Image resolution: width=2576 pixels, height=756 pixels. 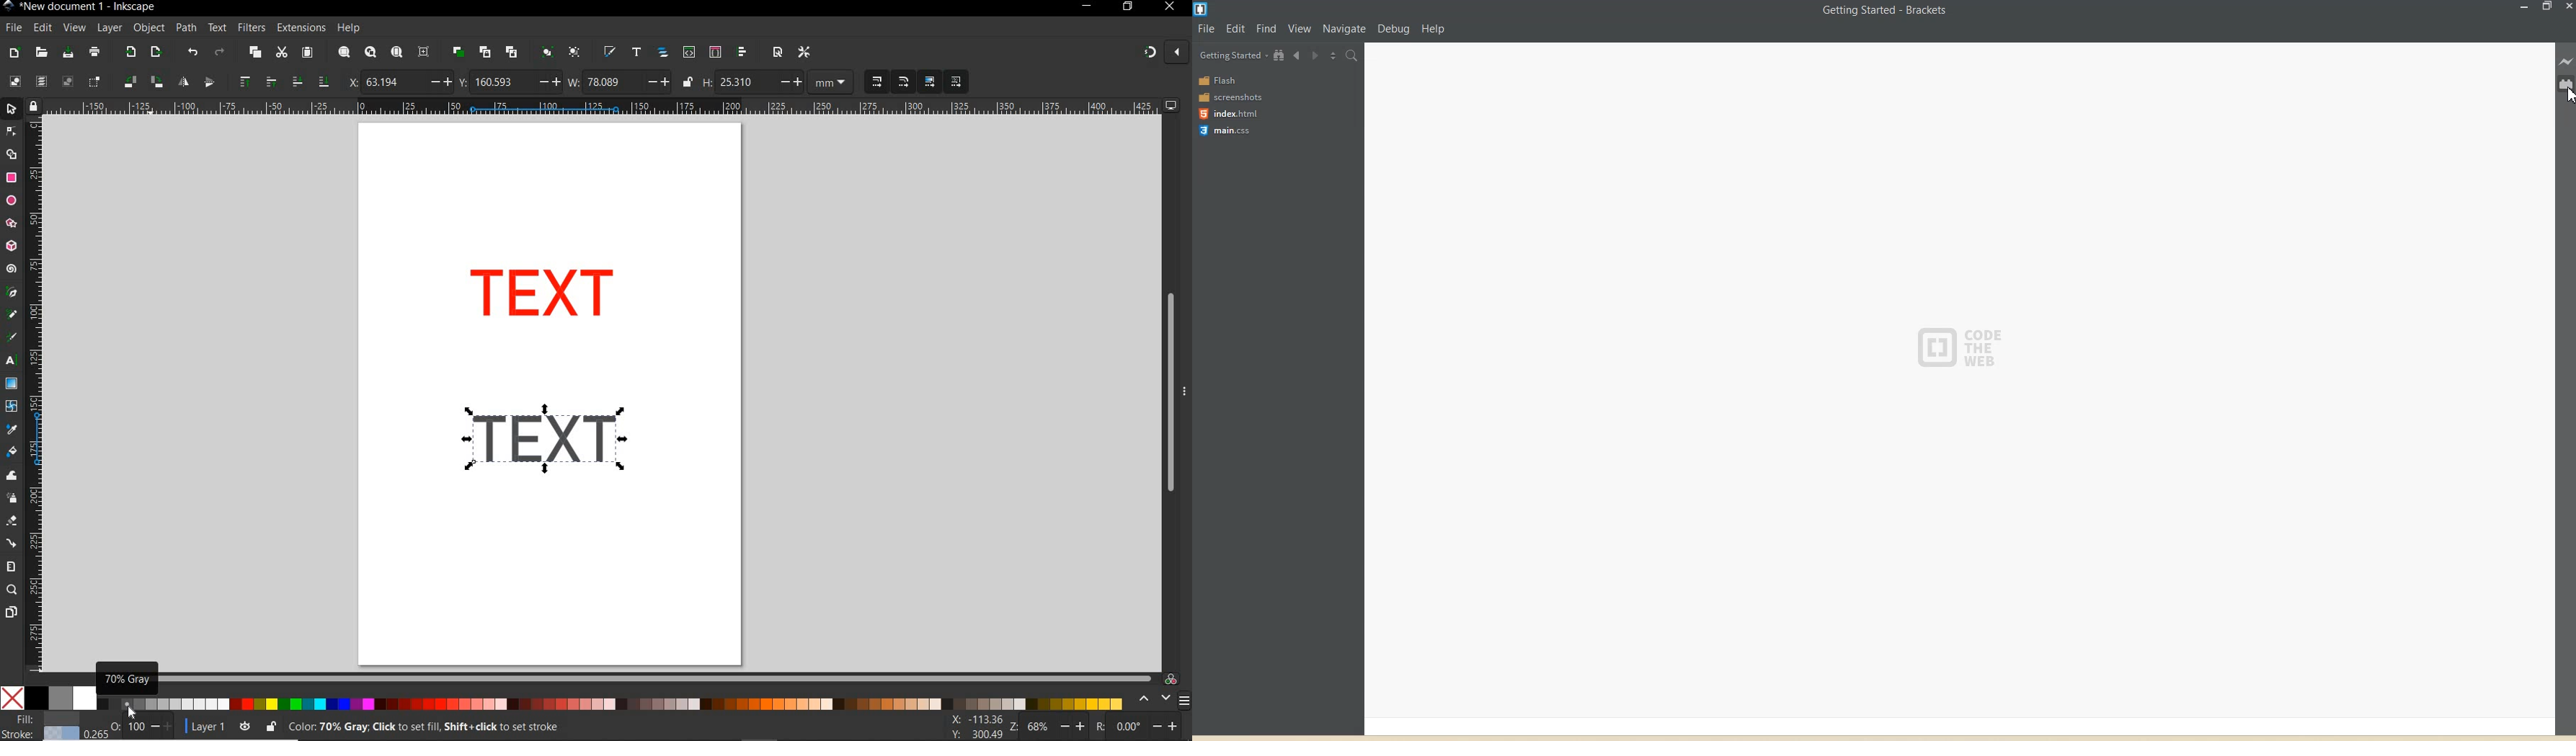 I want to click on duplicate, so click(x=458, y=52).